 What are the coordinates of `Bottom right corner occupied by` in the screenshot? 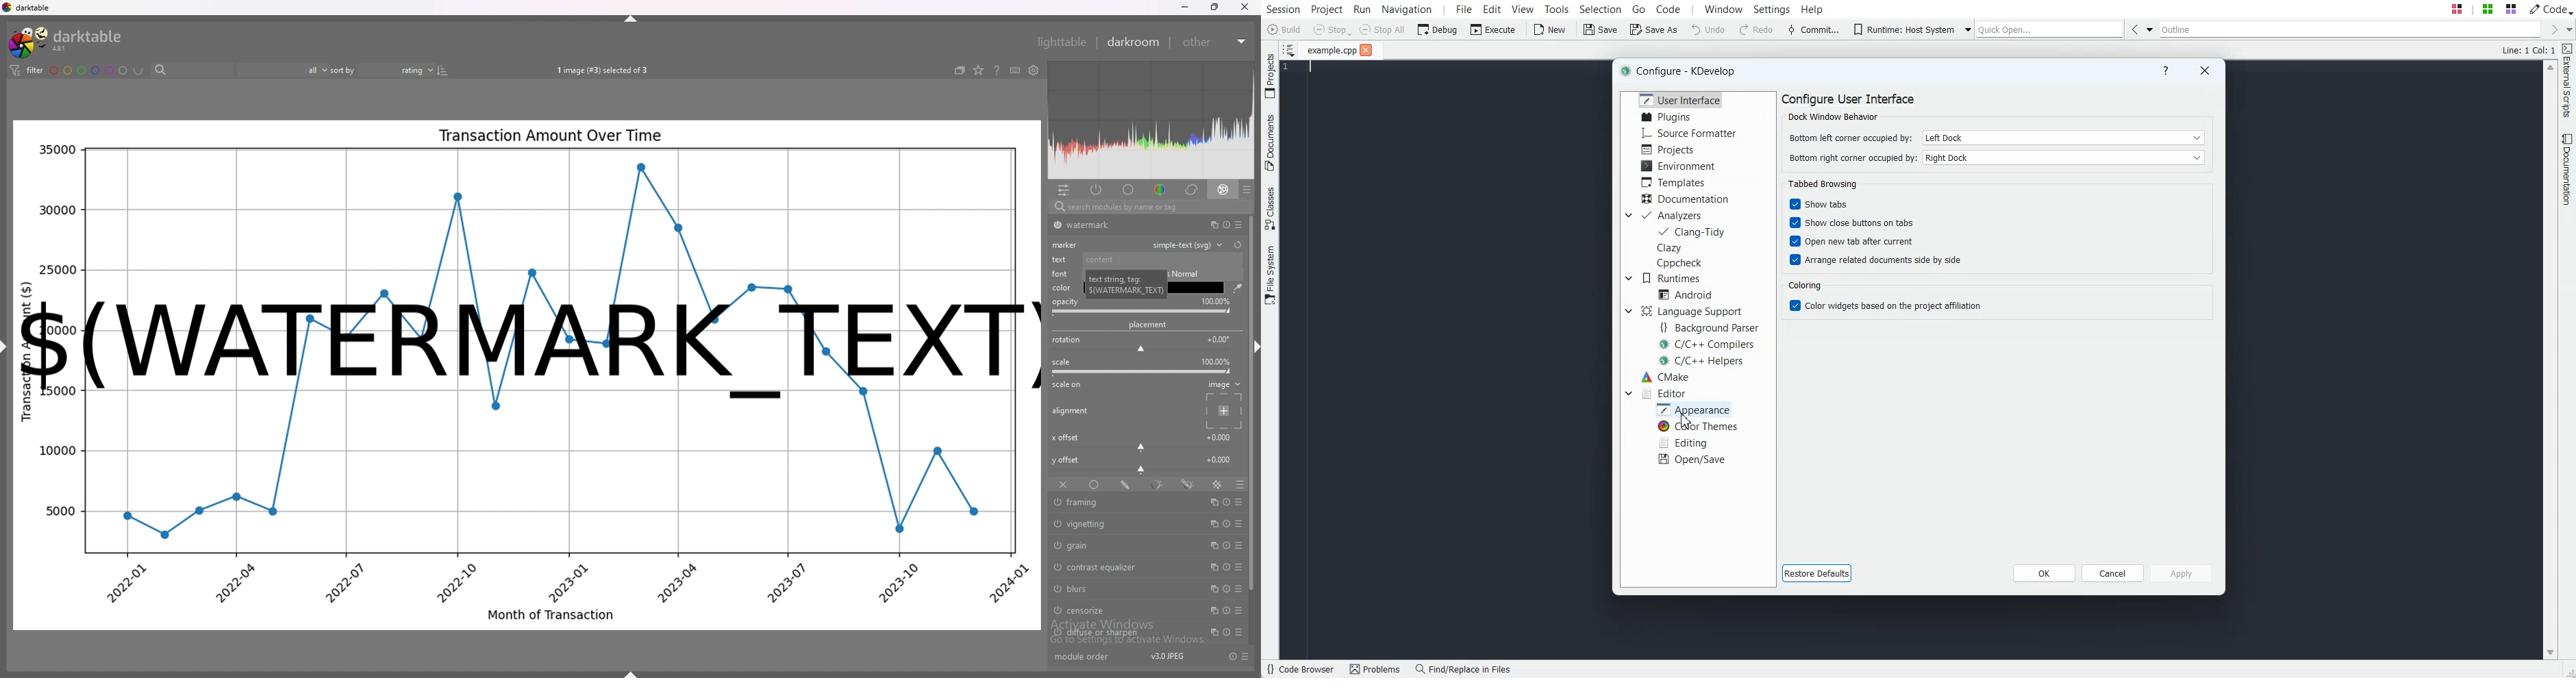 It's located at (1852, 158).